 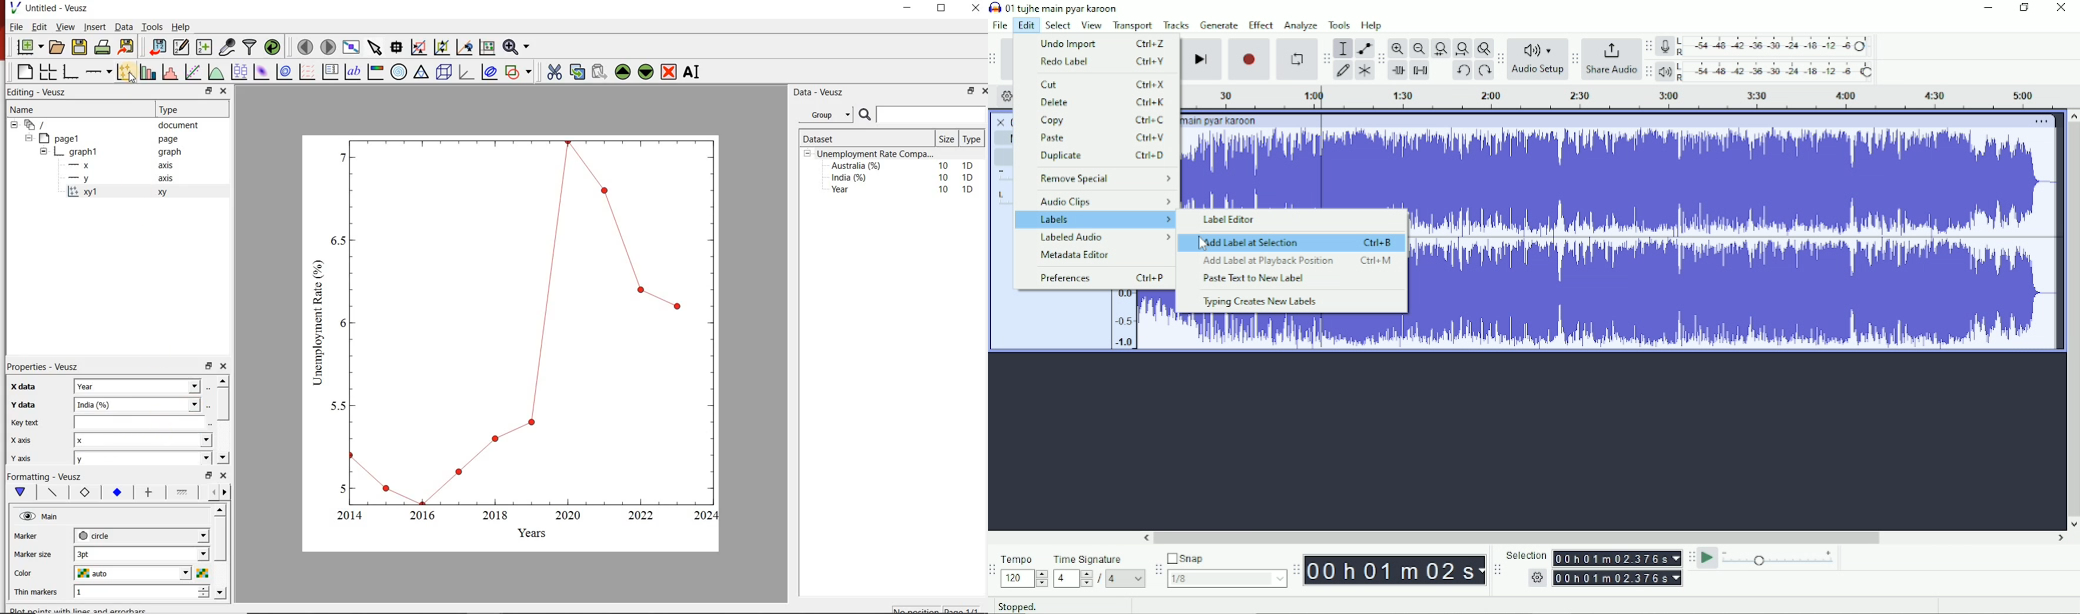 What do you see at coordinates (32, 573) in the screenshot?
I see `color` at bounding box center [32, 573].